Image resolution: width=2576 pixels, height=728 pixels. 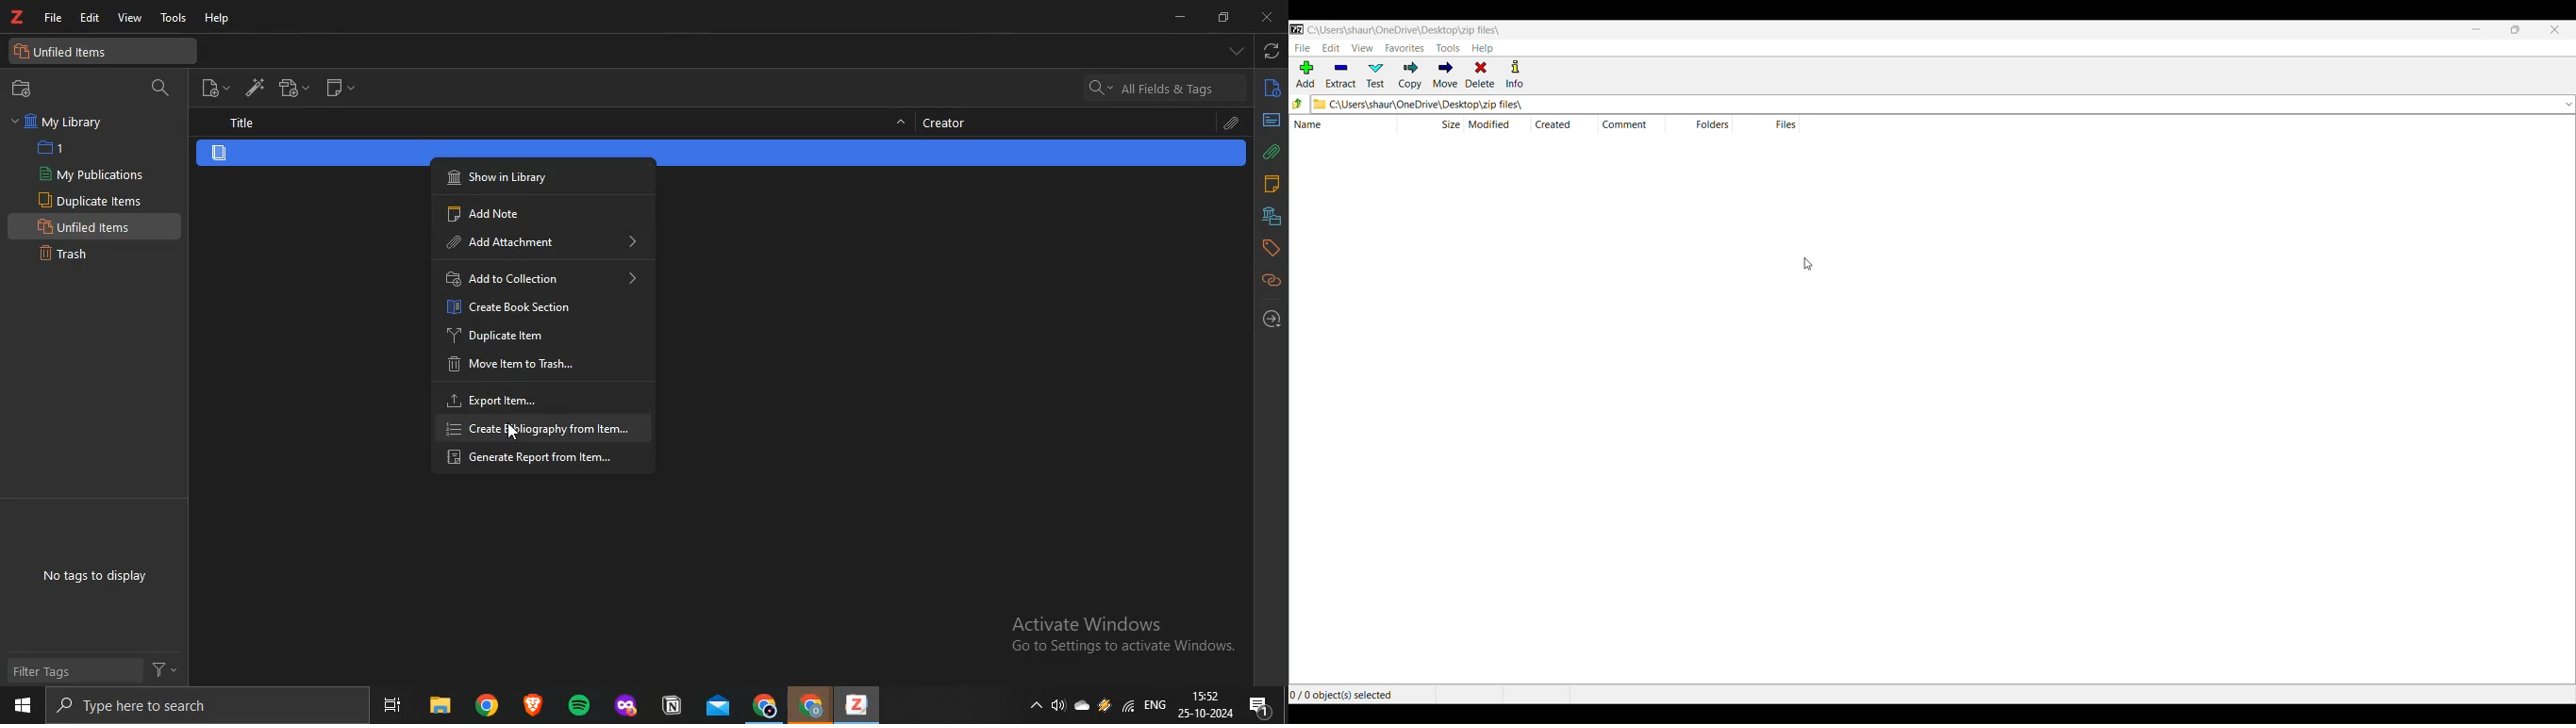 What do you see at coordinates (23, 707) in the screenshot?
I see `start` at bounding box center [23, 707].